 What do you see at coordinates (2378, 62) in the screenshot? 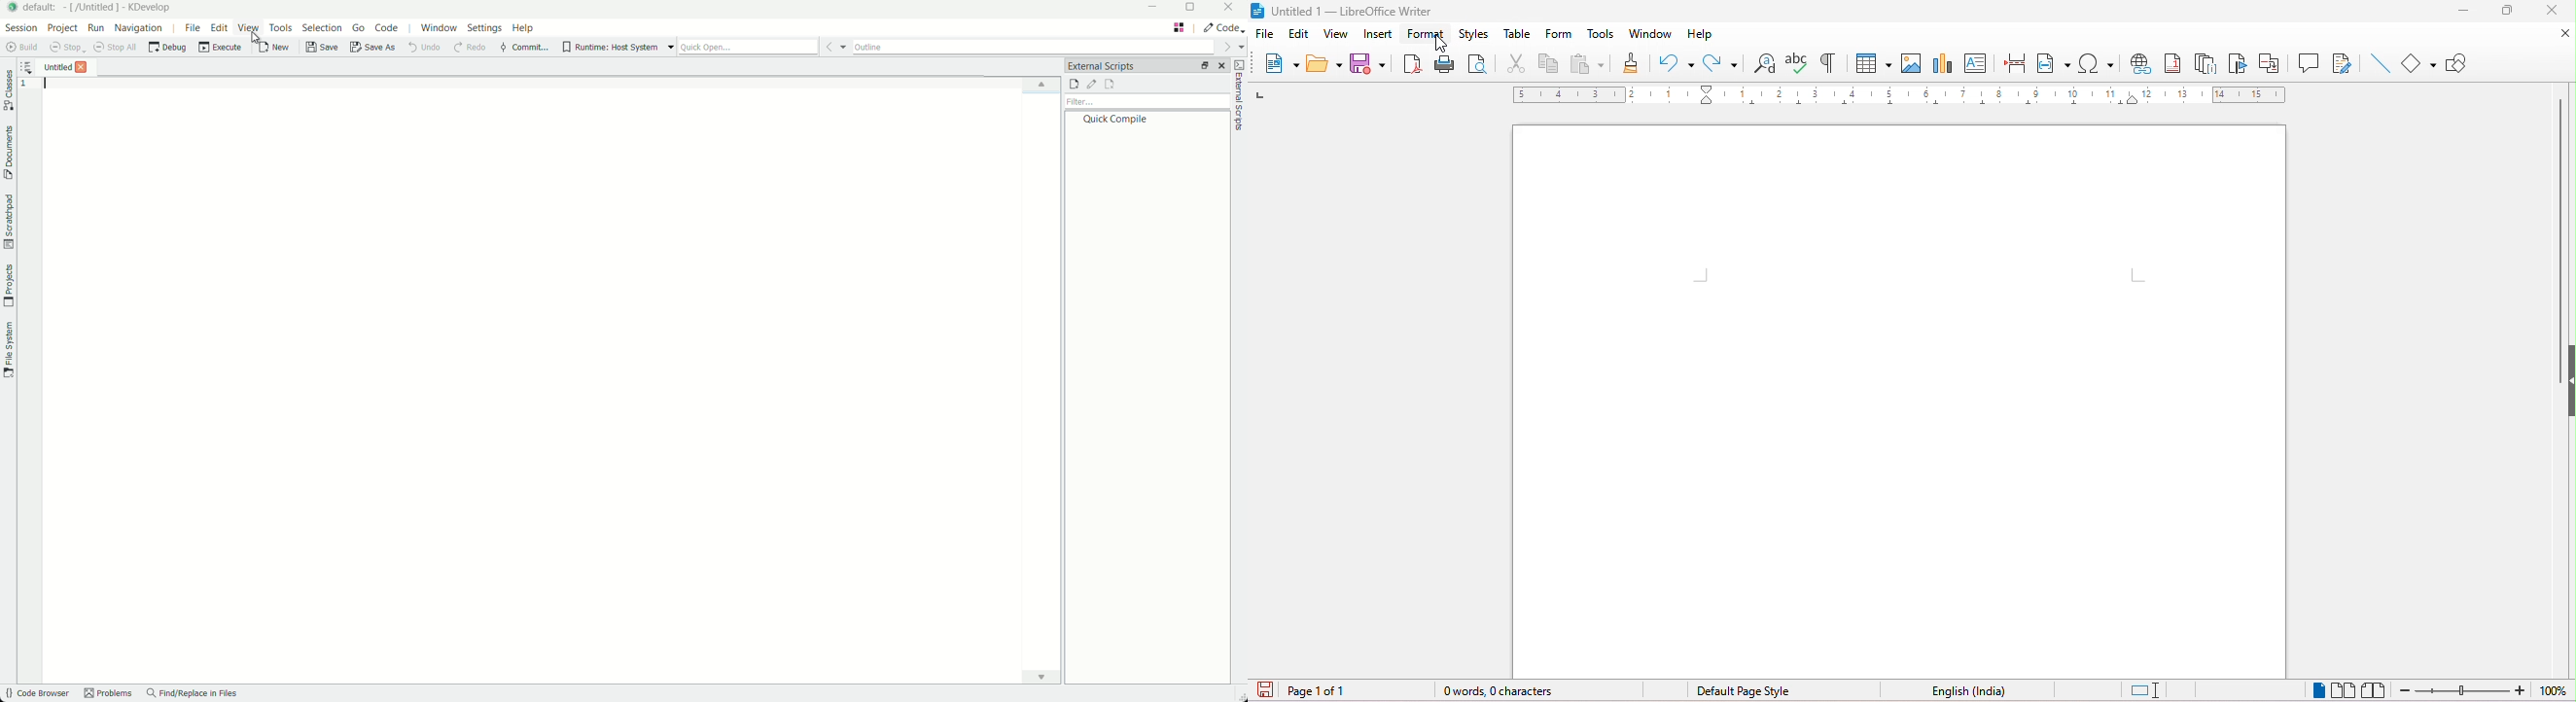
I see `line` at bounding box center [2378, 62].